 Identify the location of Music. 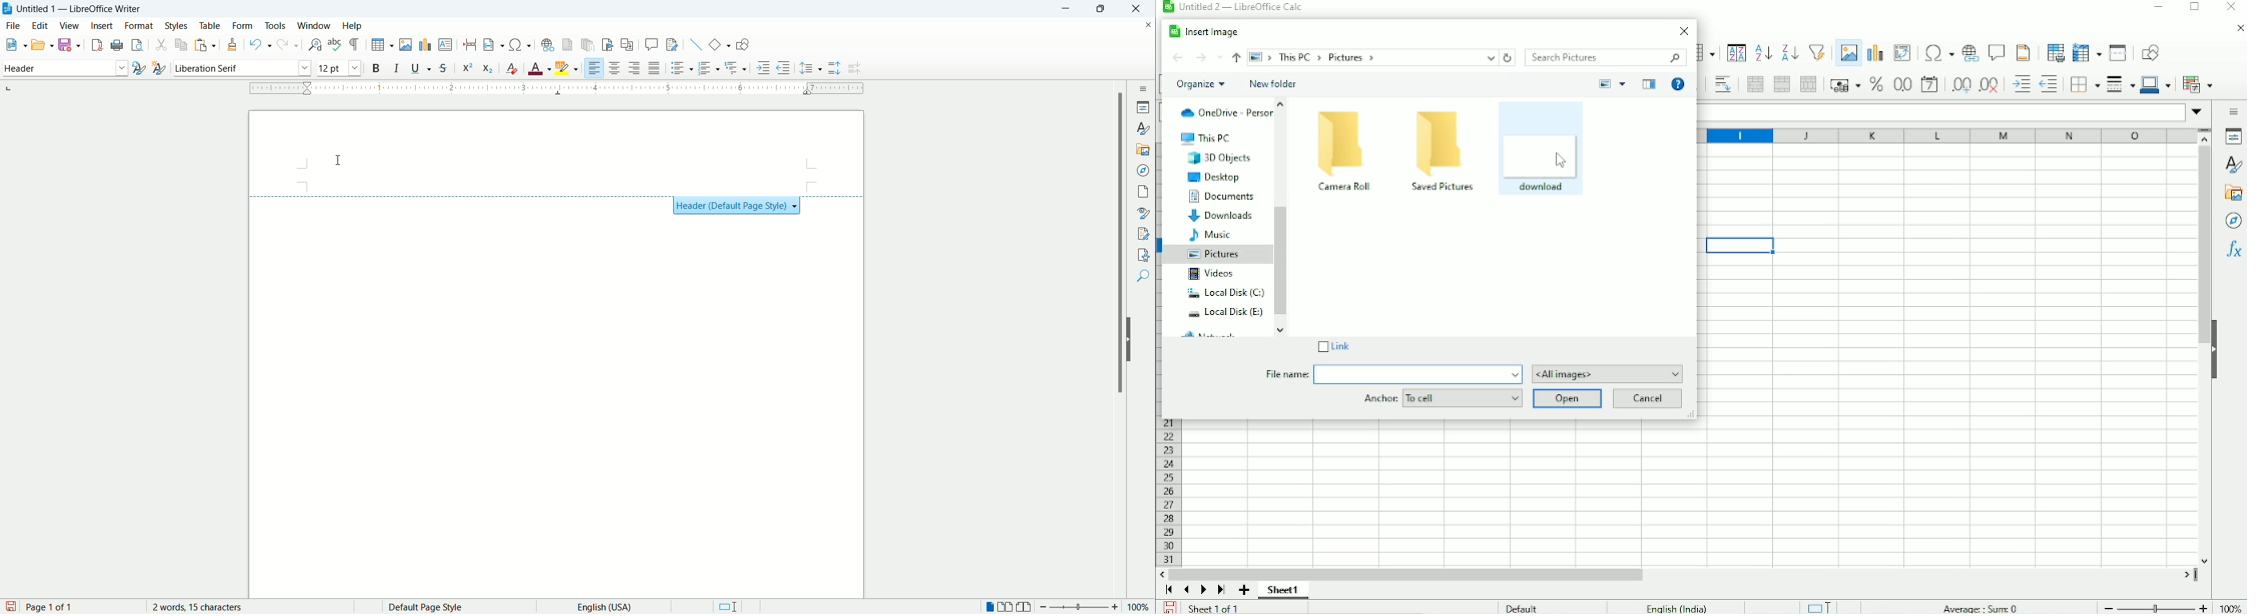
(1209, 234).